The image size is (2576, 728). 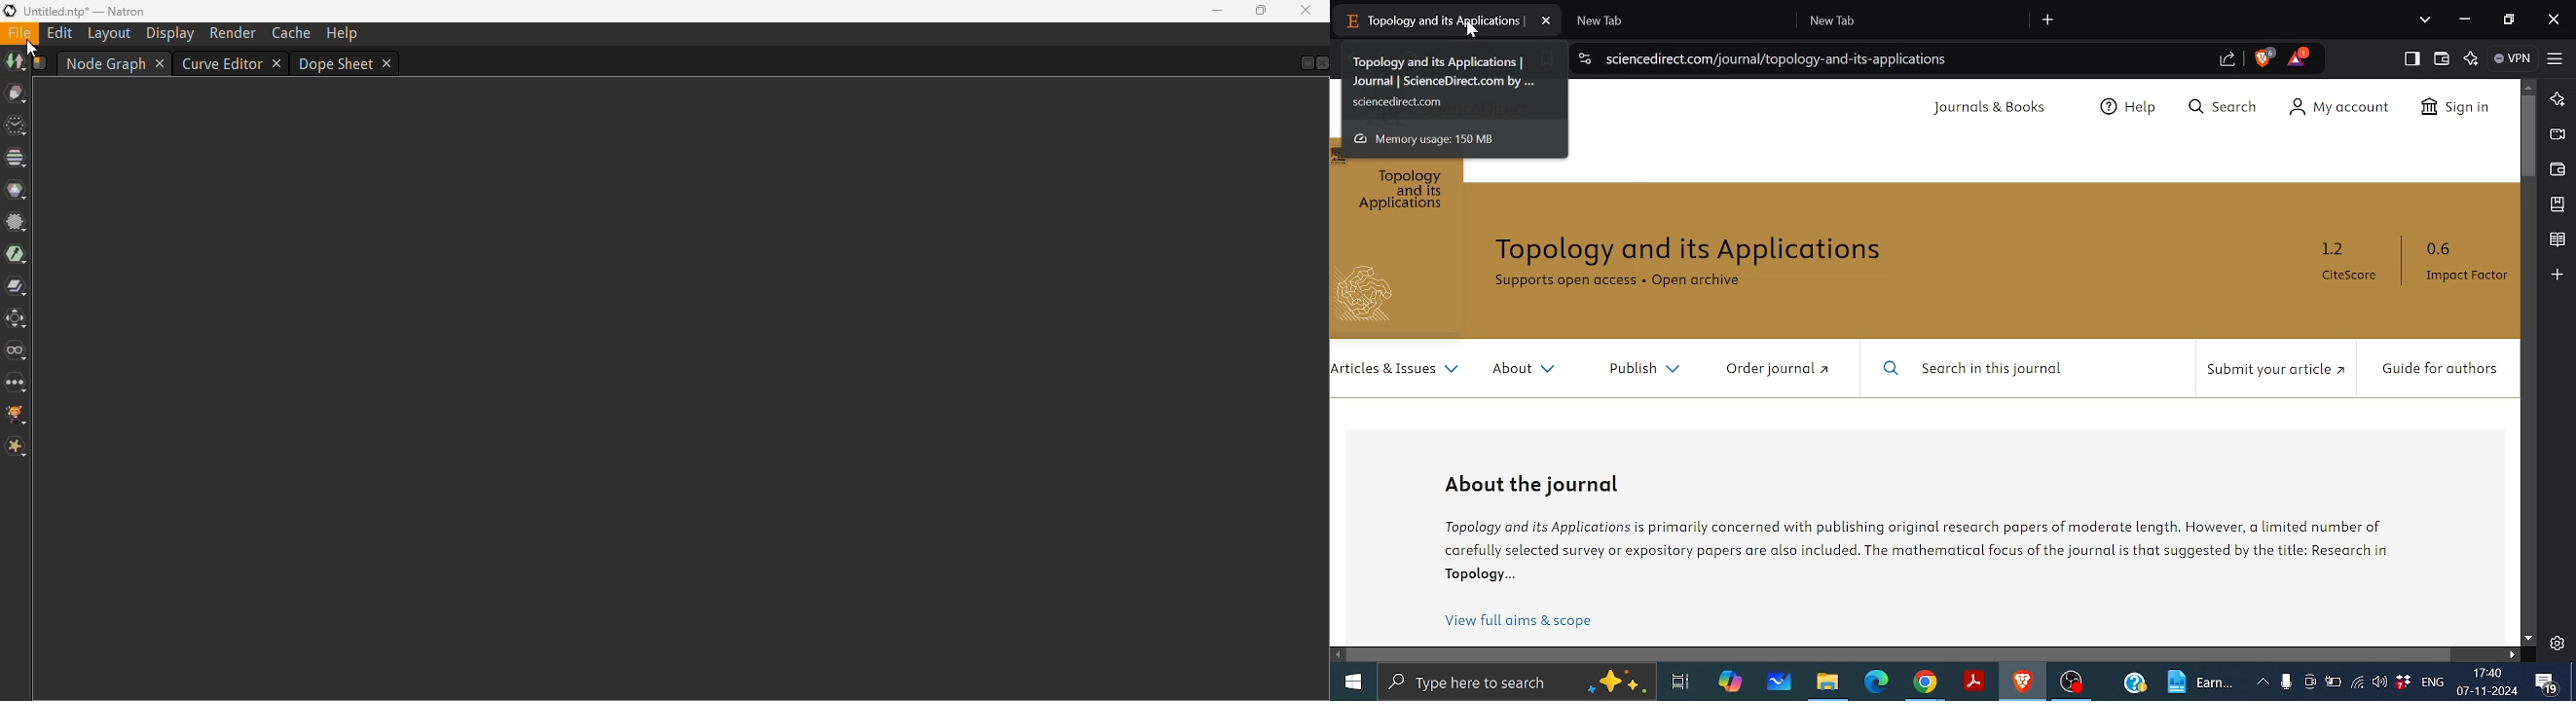 What do you see at coordinates (2130, 109) in the screenshot?
I see `@ Help` at bounding box center [2130, 109].